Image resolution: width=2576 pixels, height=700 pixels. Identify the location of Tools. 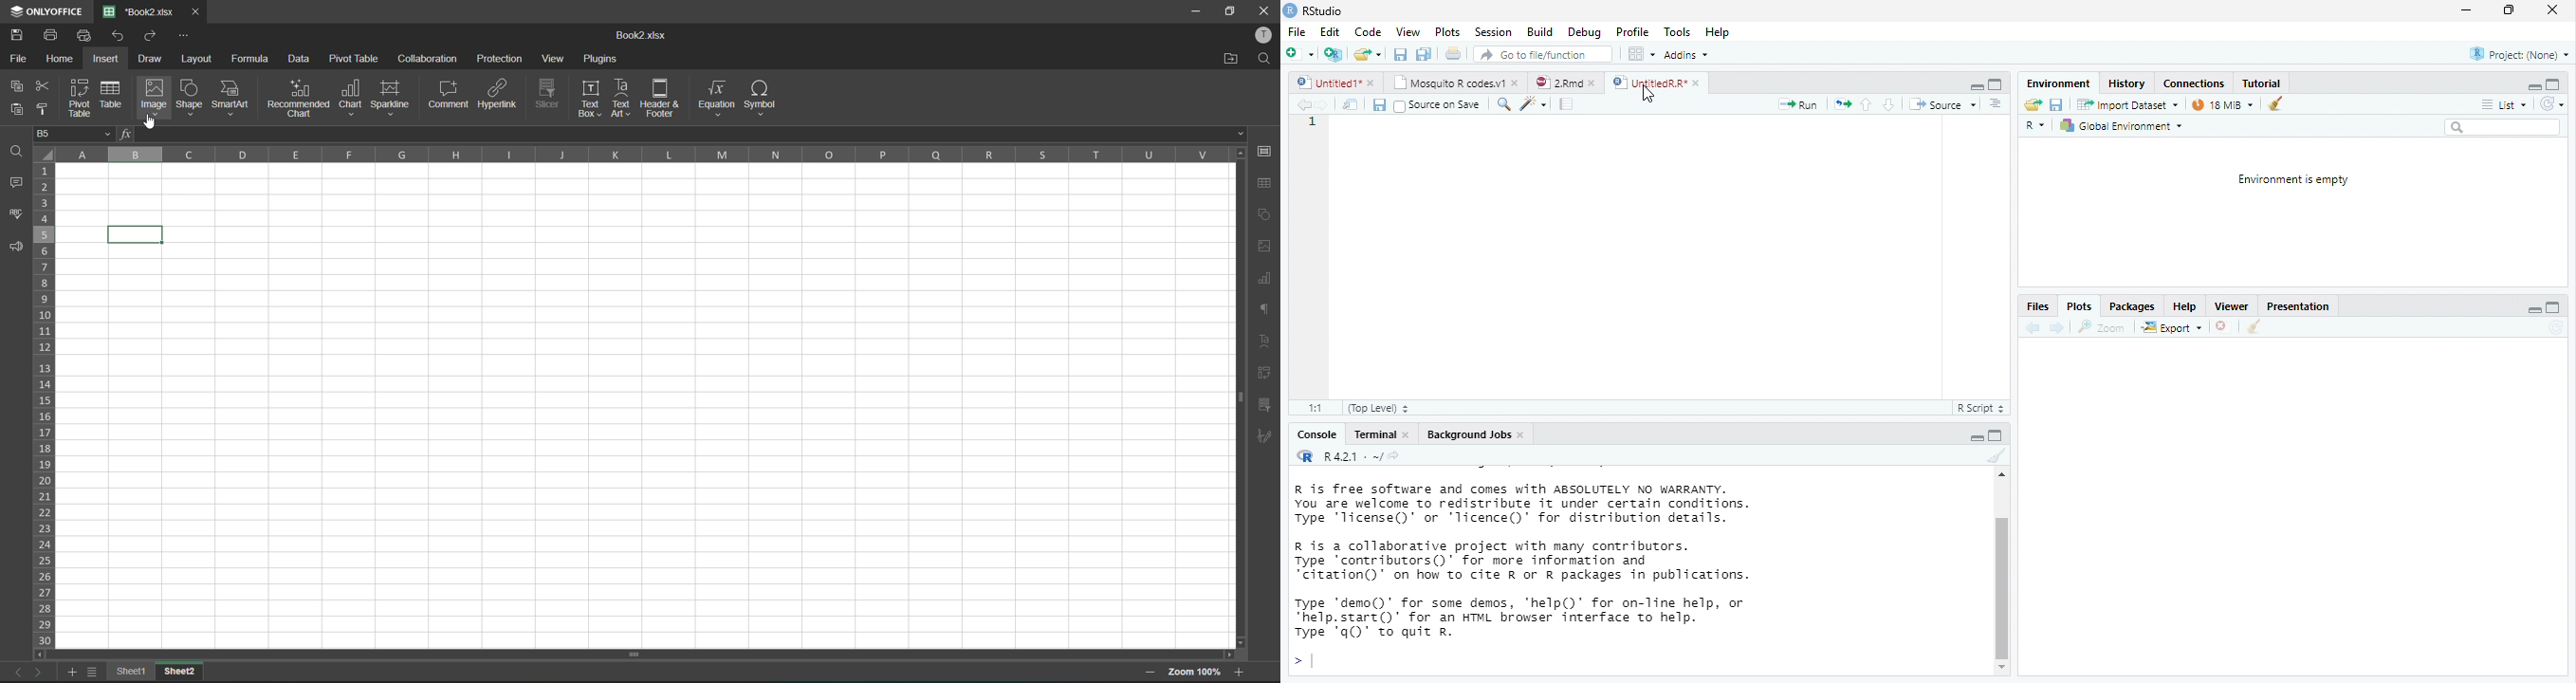
(1678, 31).